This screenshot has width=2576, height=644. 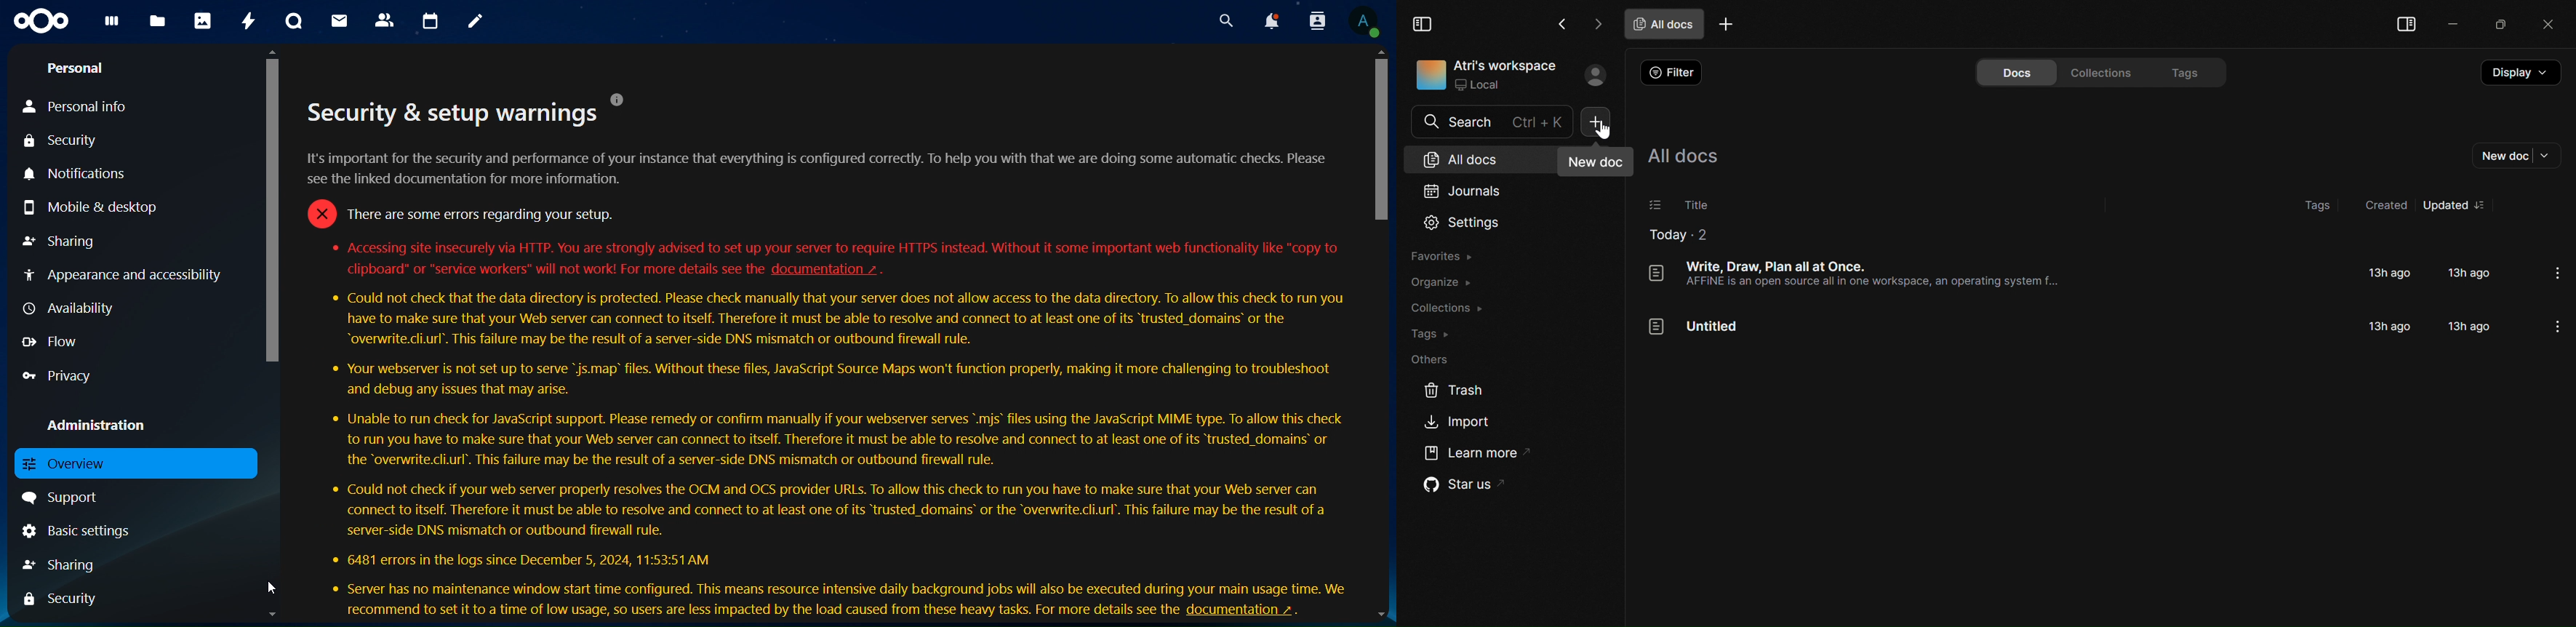 What do you see at coordinates (1654, 205) in the screenshot?
I see `Select documents` at bounding box center [1654, 205].